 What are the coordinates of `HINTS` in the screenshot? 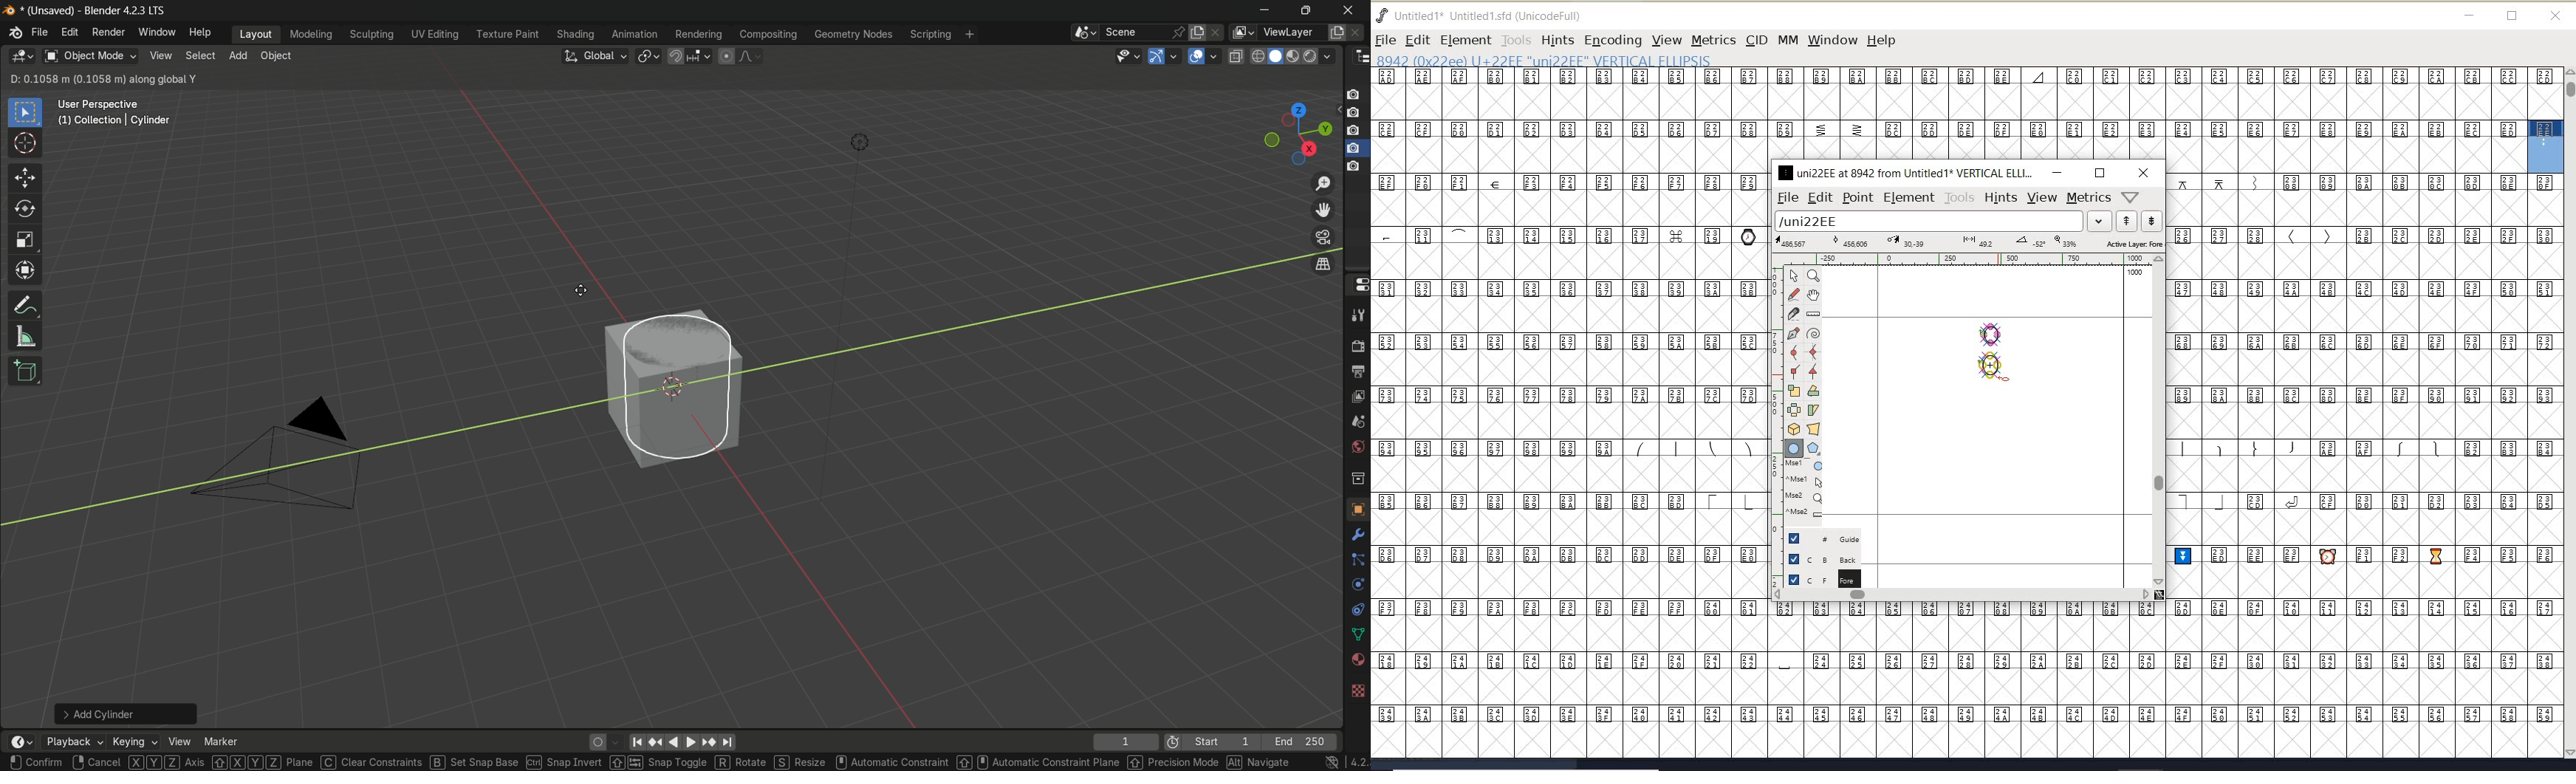 It's located at (1557, 41).